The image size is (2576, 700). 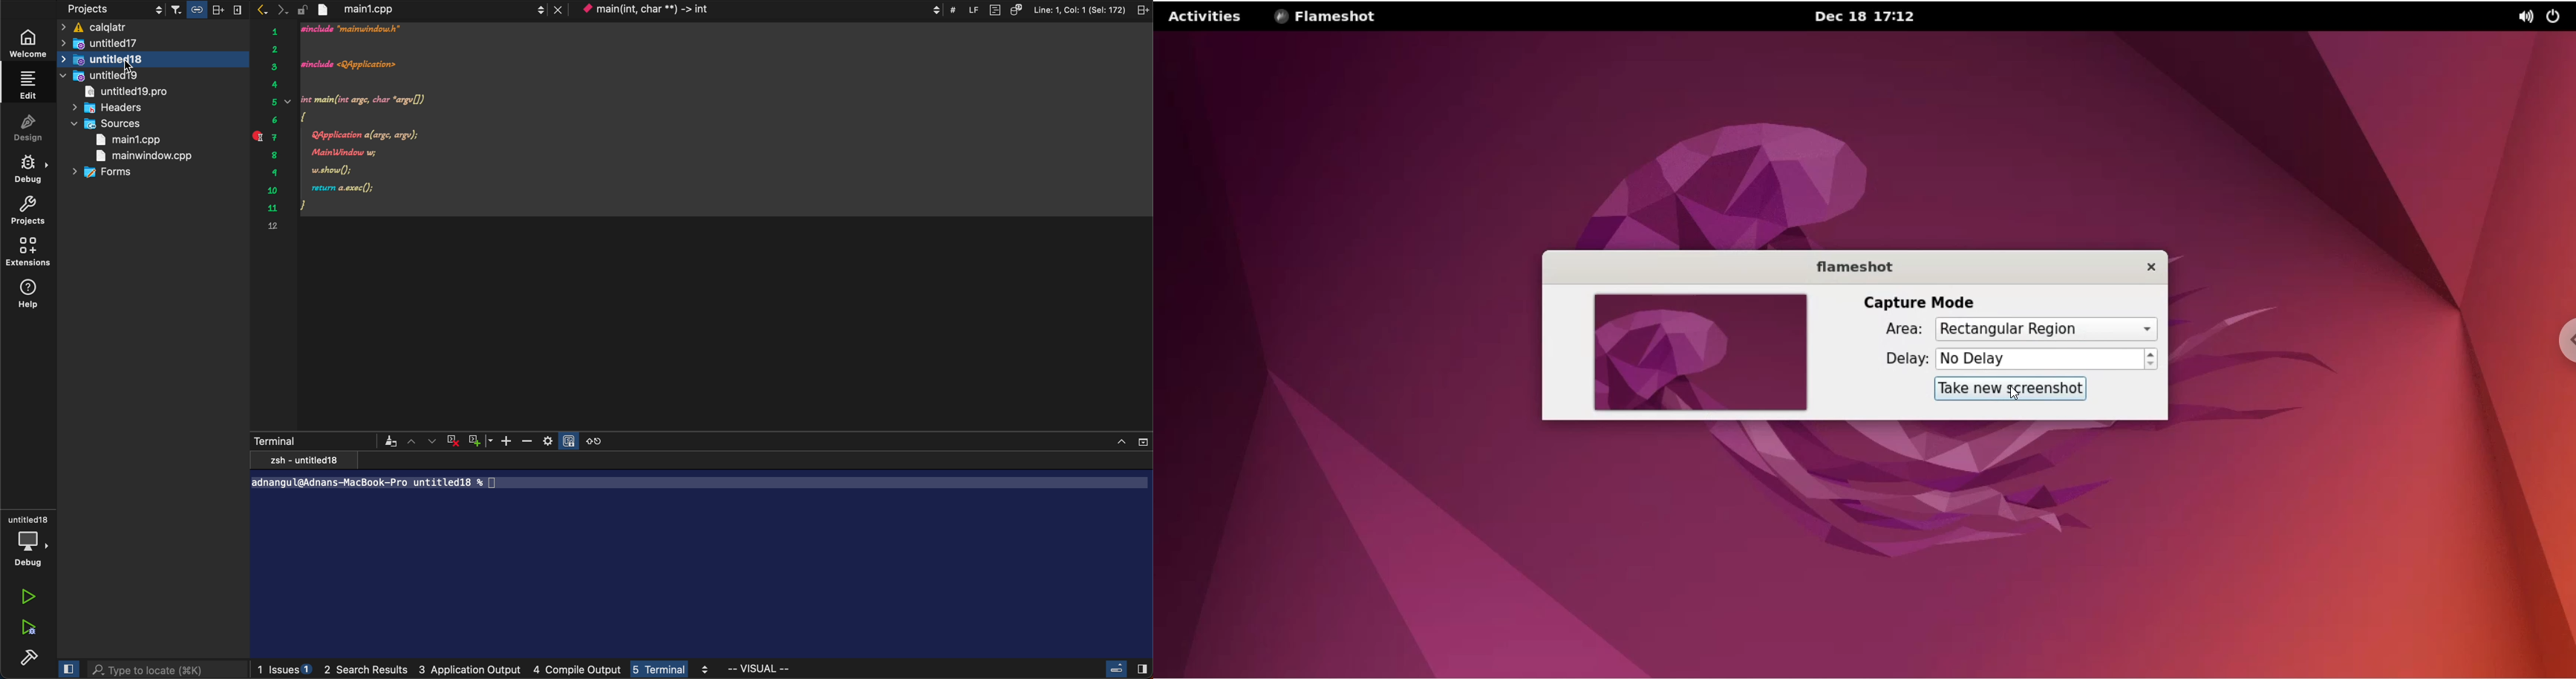 I want to click on zoom out, so click(x=526, y=440).